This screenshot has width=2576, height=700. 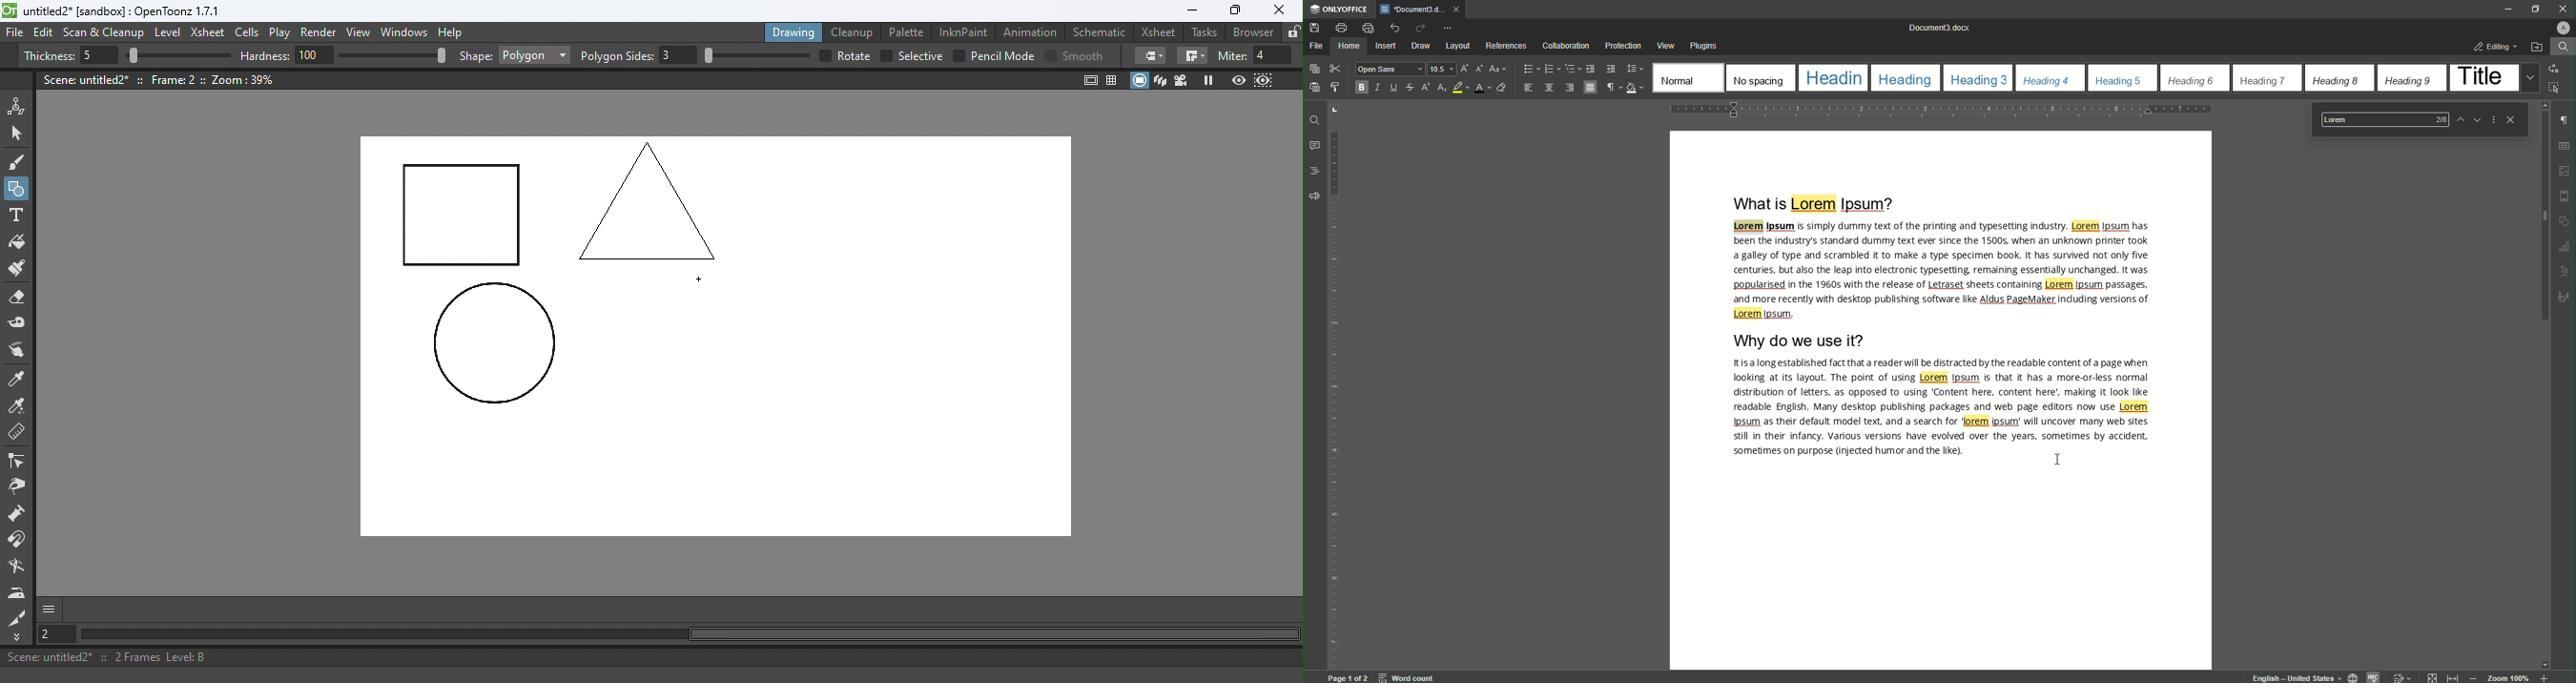 What do you see at coordinates (161, 79) in the screenshot?
I see `Canvas details` at bounding box center [161, 79].